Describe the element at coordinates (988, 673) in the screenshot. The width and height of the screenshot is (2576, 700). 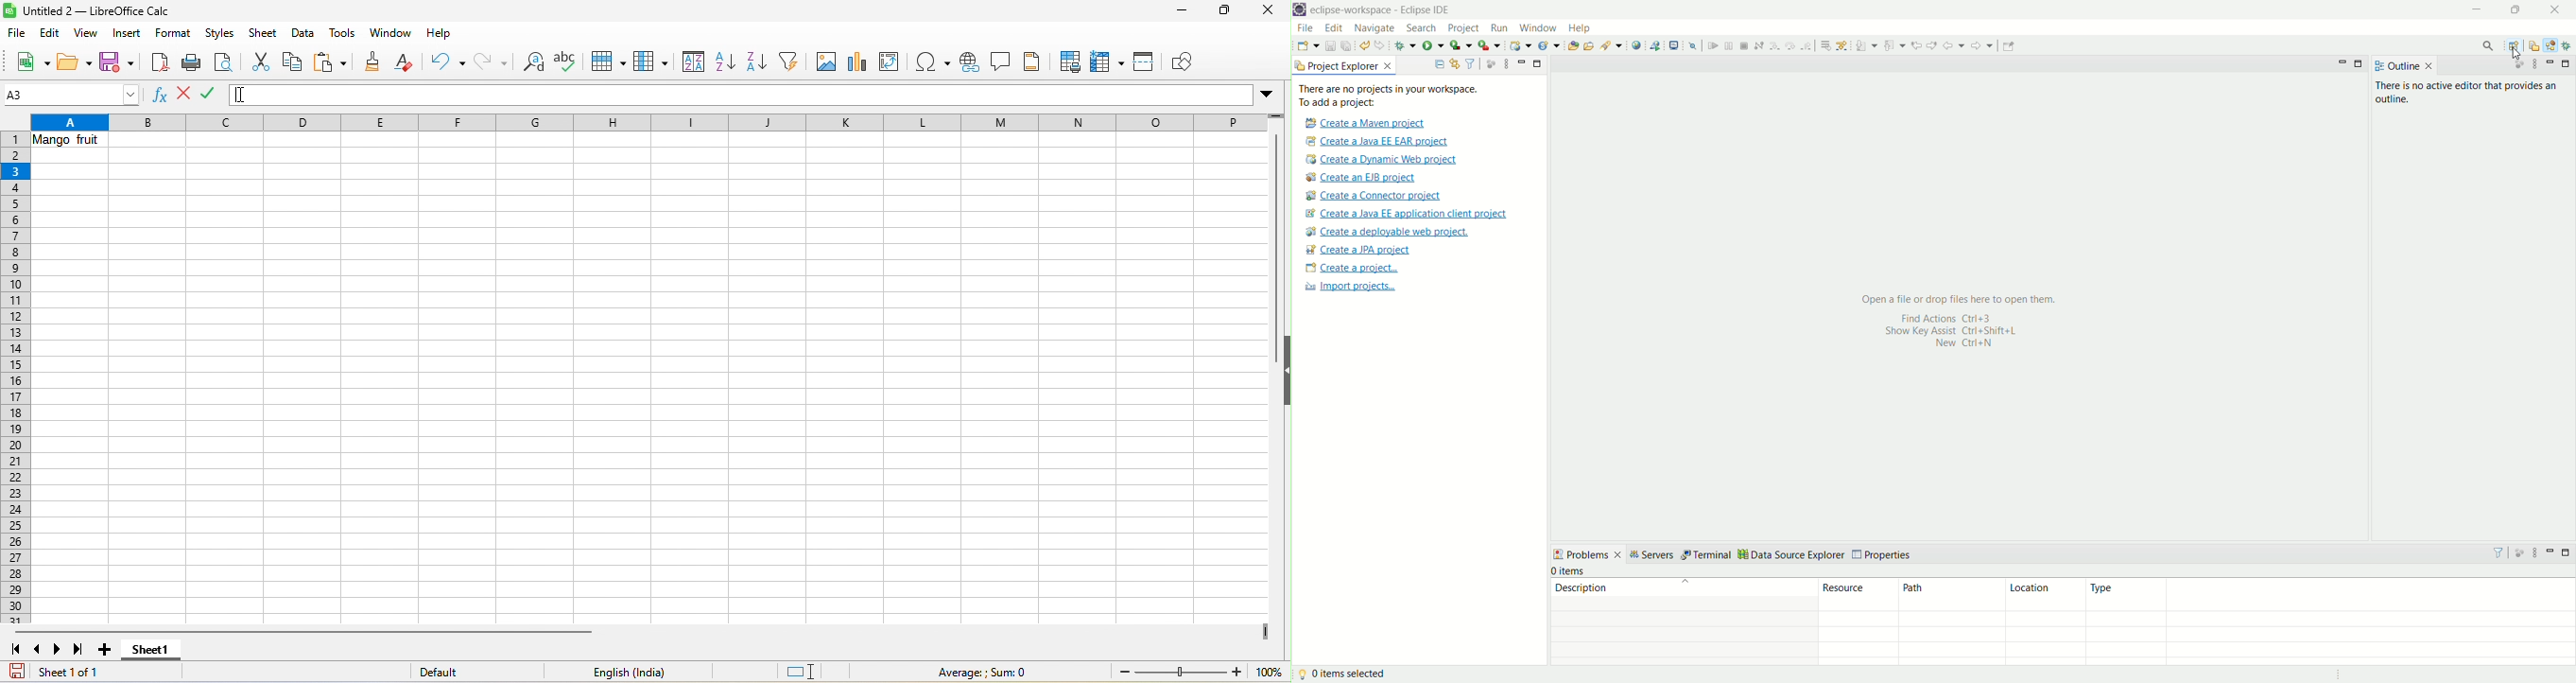
I see `average : sum=0` at that location.